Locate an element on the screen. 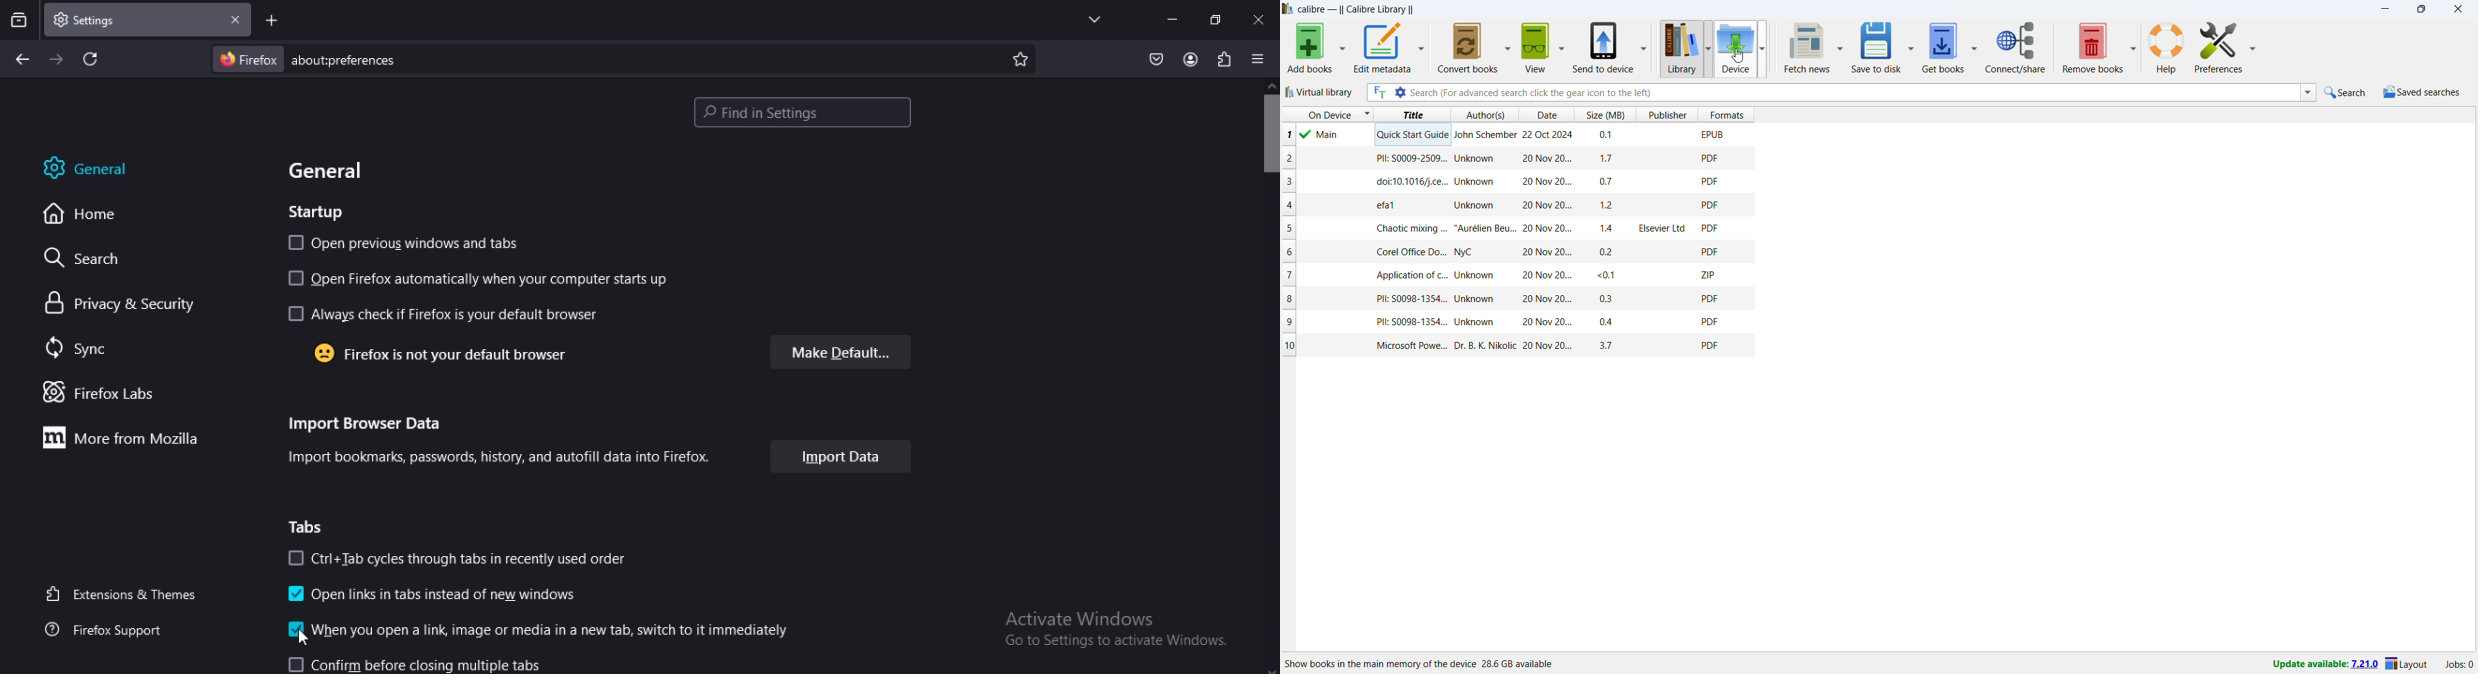  settings is located at coordinates (106, 17).